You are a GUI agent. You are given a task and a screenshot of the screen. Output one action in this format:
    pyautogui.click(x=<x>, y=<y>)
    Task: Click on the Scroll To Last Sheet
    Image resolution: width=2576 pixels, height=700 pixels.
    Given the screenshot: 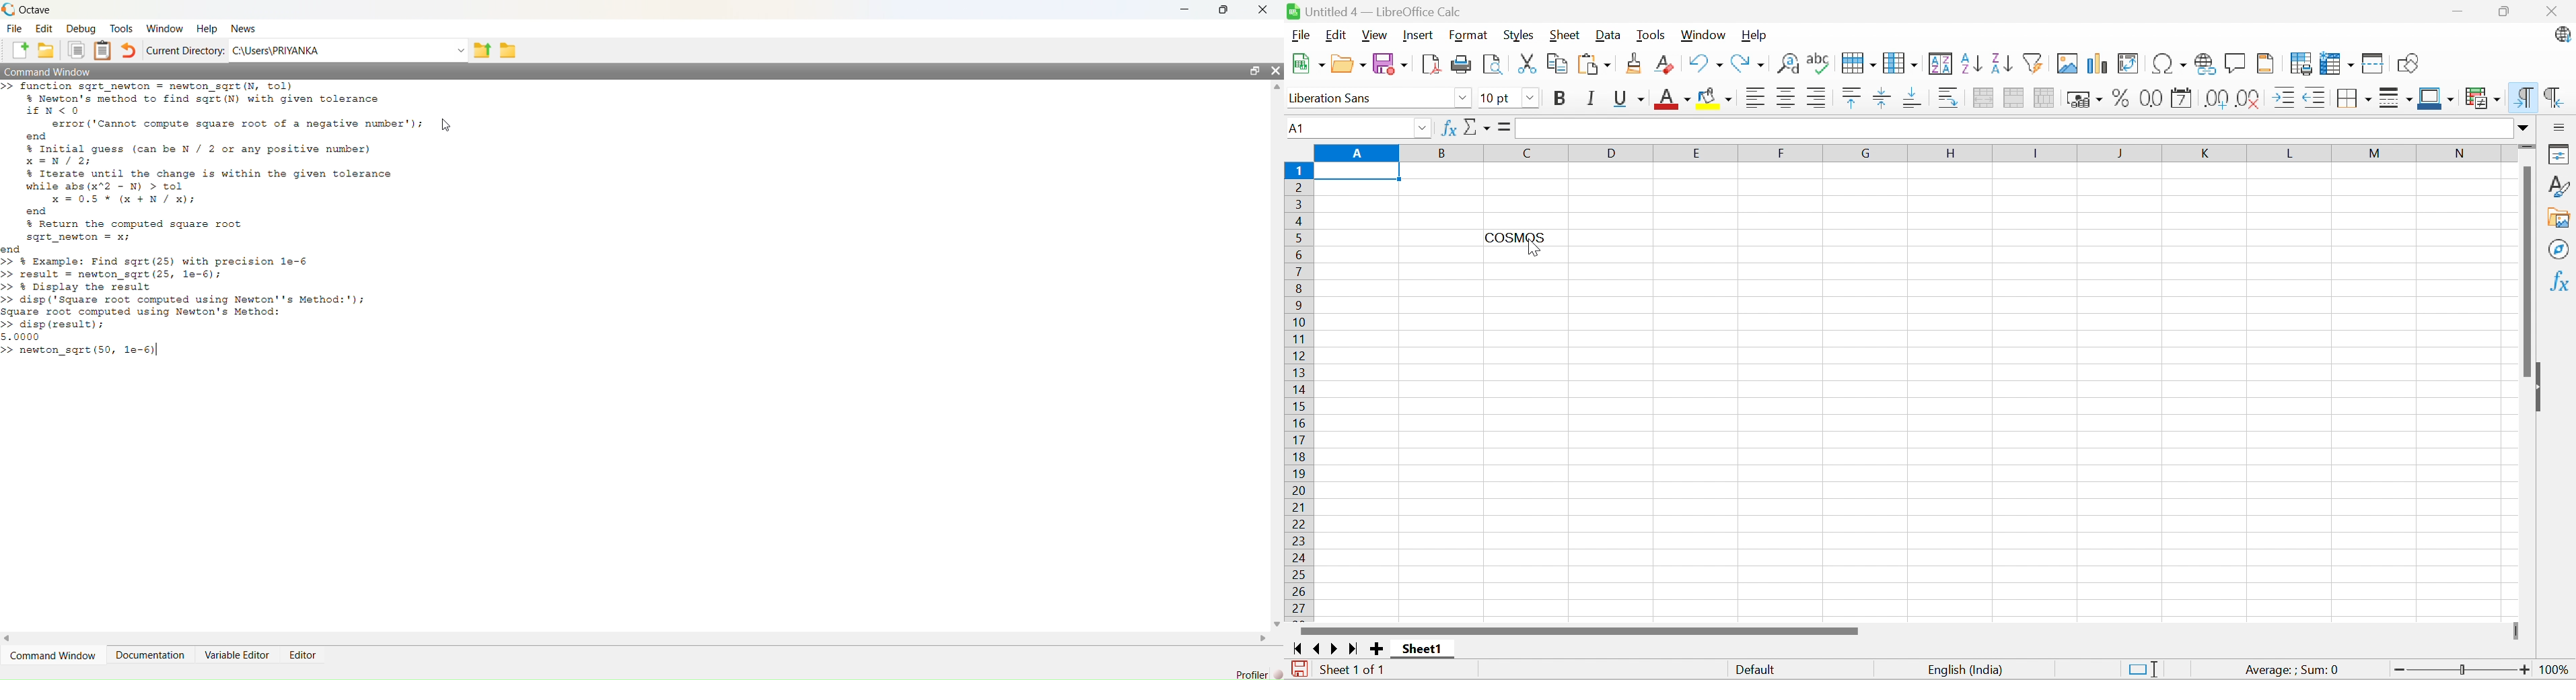 What is the action you would take?
    pyautogui.click(x=1354, y=648)
    